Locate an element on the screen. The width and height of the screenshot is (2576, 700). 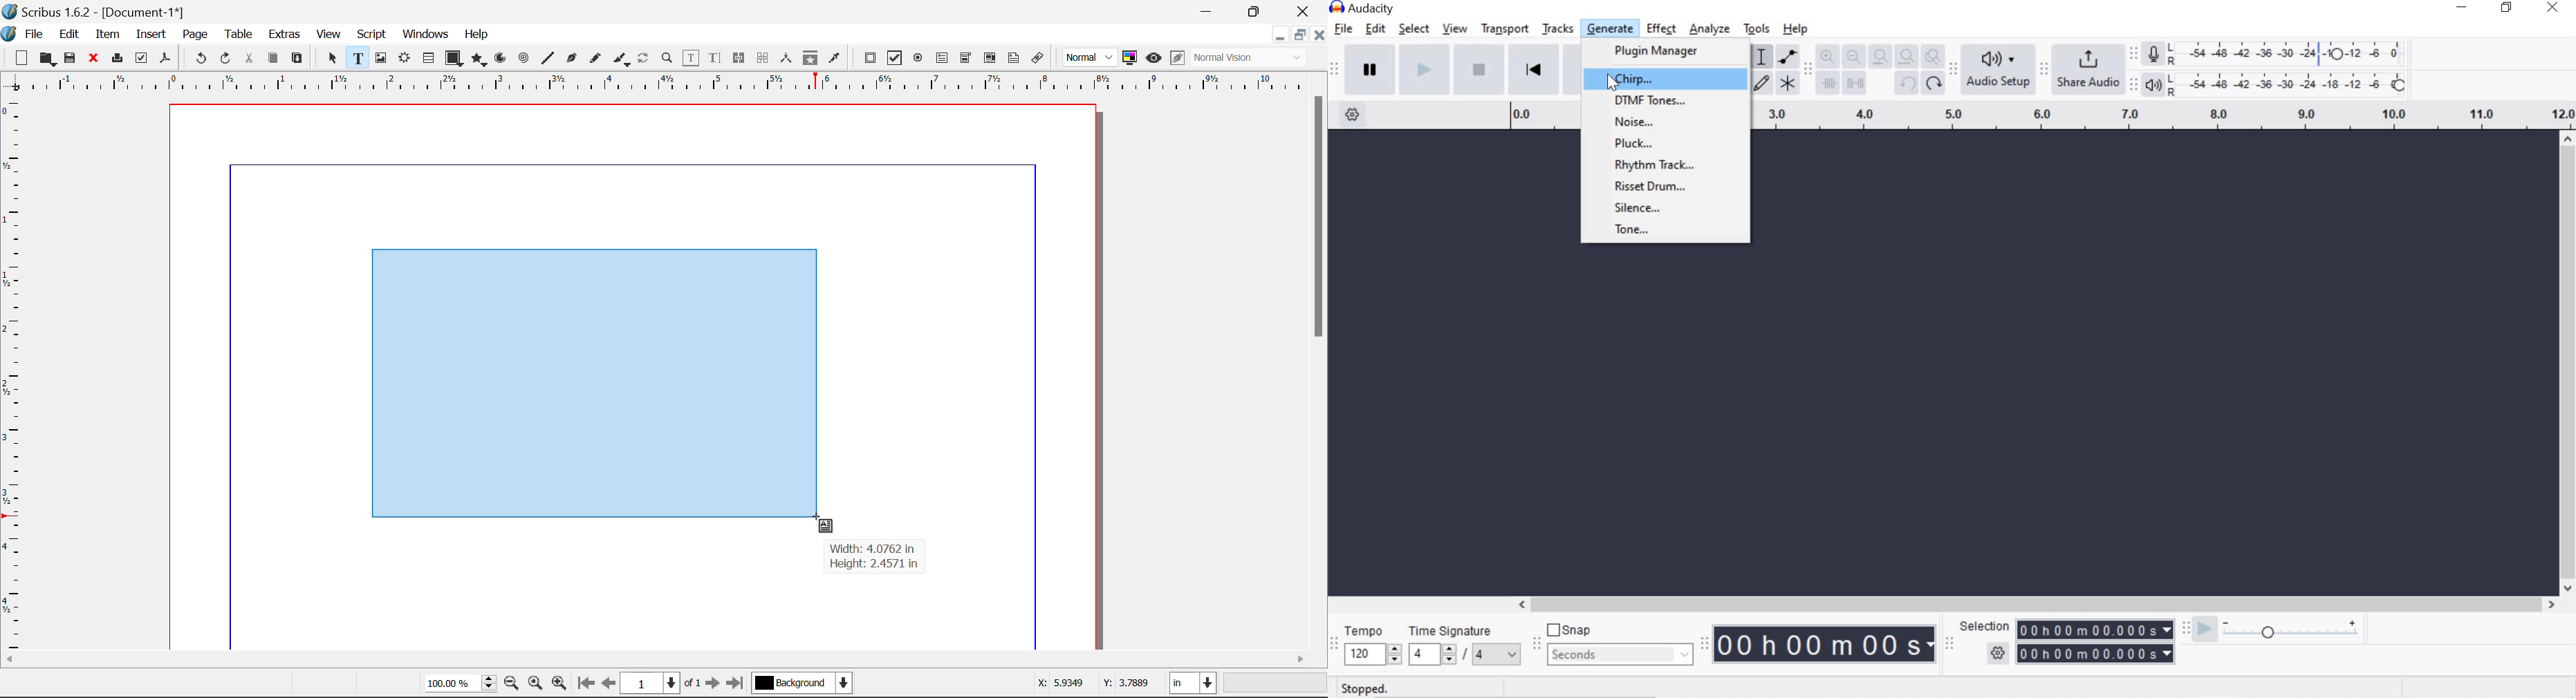
Share audio toolbar is located at coordinates (2042, 69).